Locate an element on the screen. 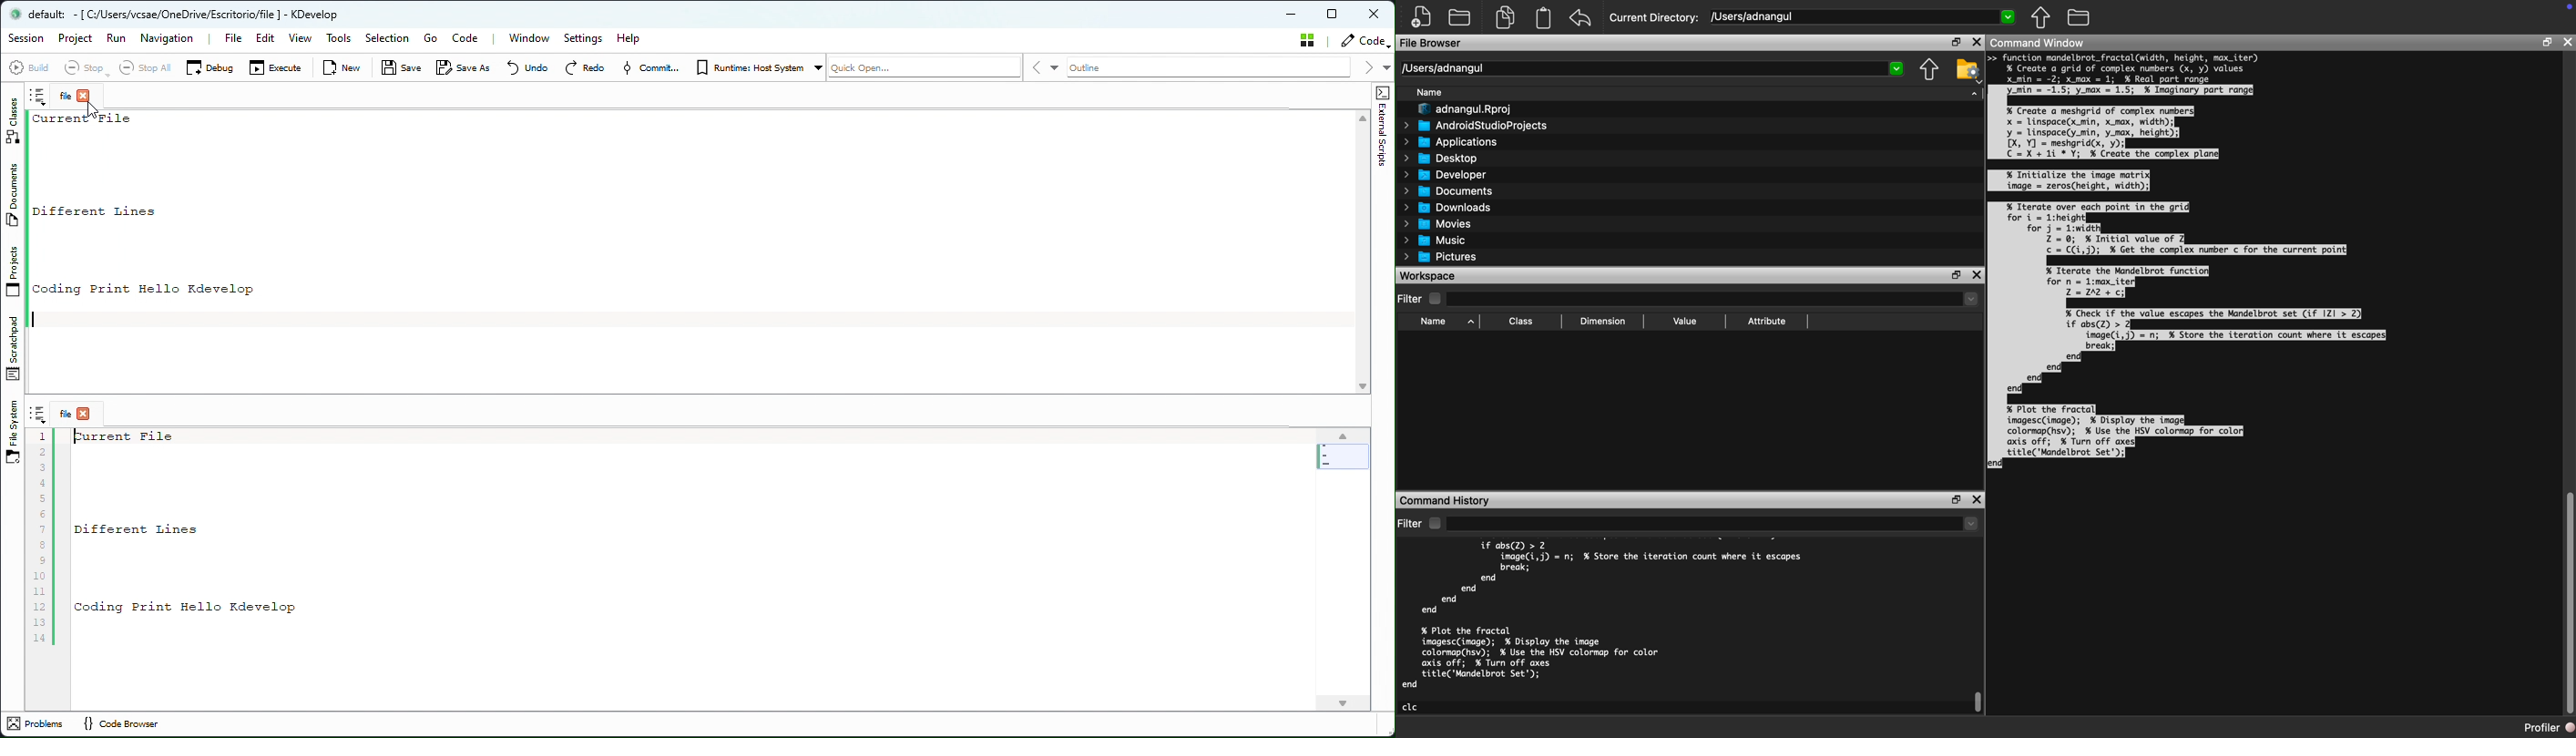  adnangul.Rproj is located at coordinates (1466, 109).